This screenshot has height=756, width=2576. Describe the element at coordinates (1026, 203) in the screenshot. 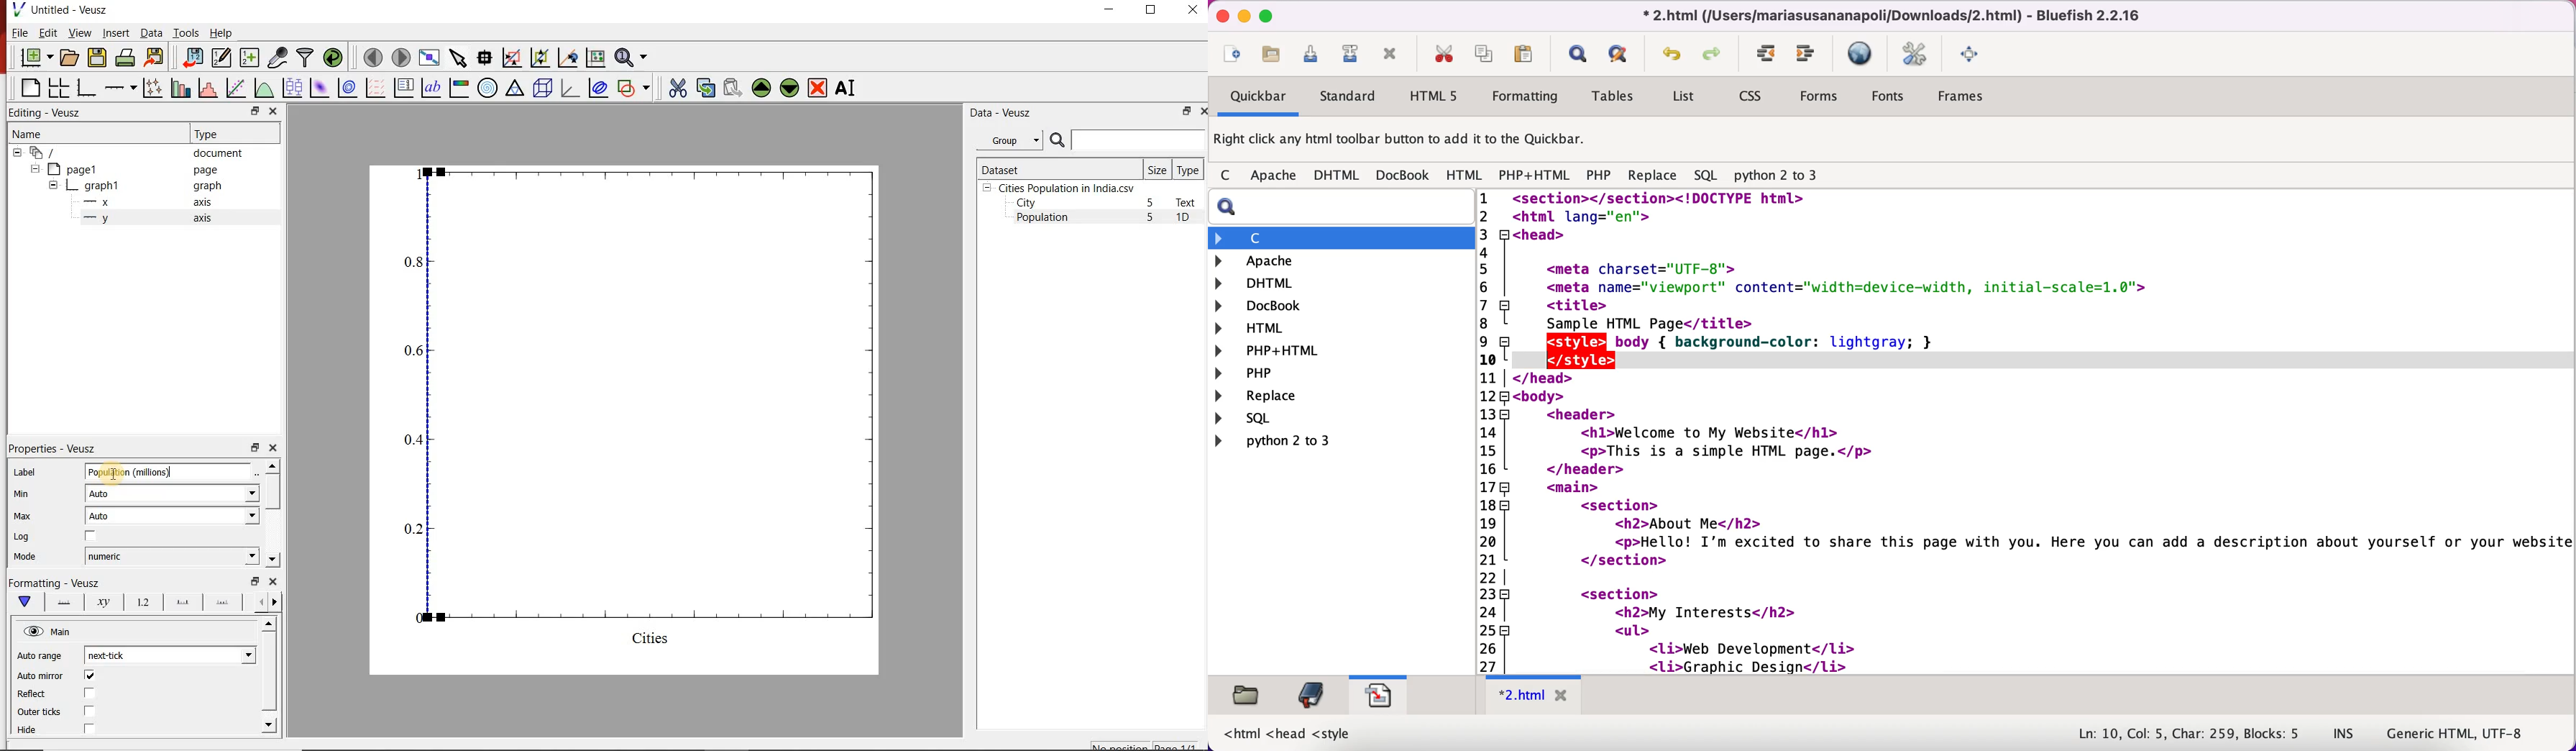

I see `City` at that location.